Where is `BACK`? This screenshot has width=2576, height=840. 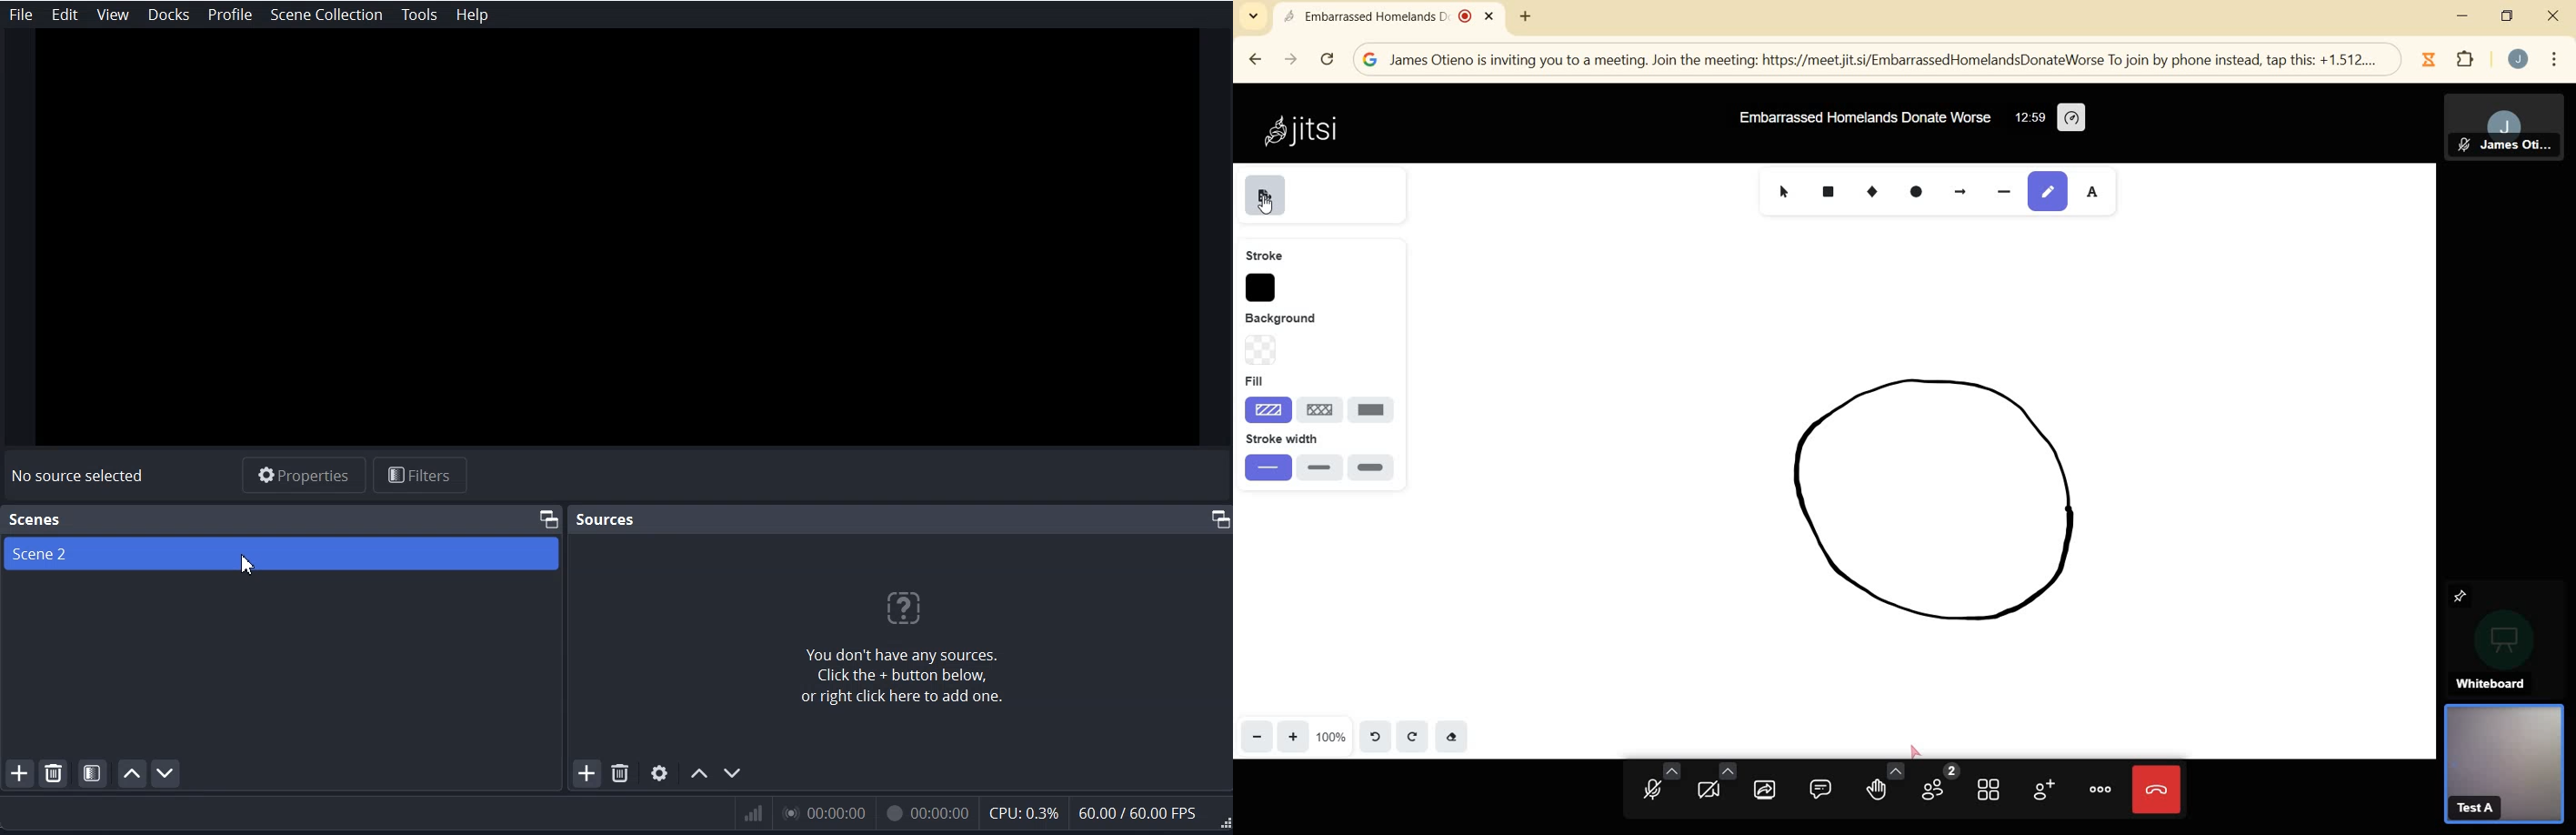
BACK is located at coordinates (1257, 58).